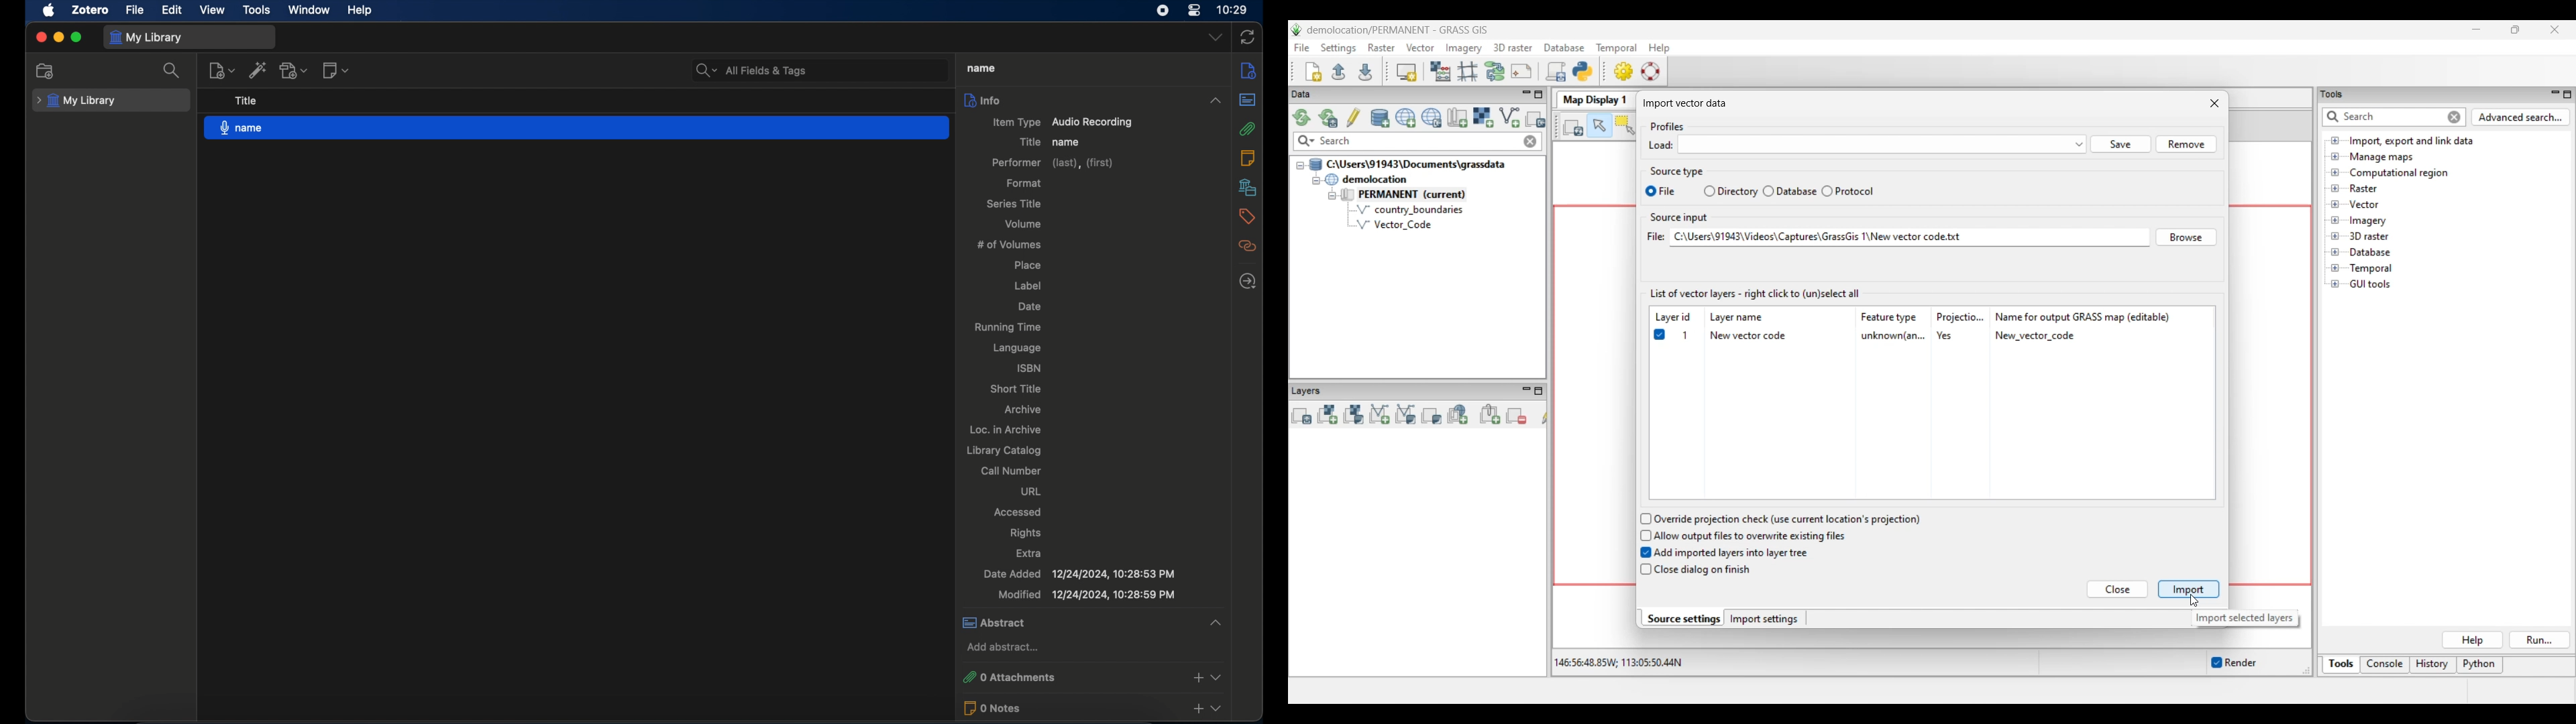 This screenshot has width=2576, height=728. Describe the element at coordinates (76, 101) in the screenshot. I see `my library` at that location.